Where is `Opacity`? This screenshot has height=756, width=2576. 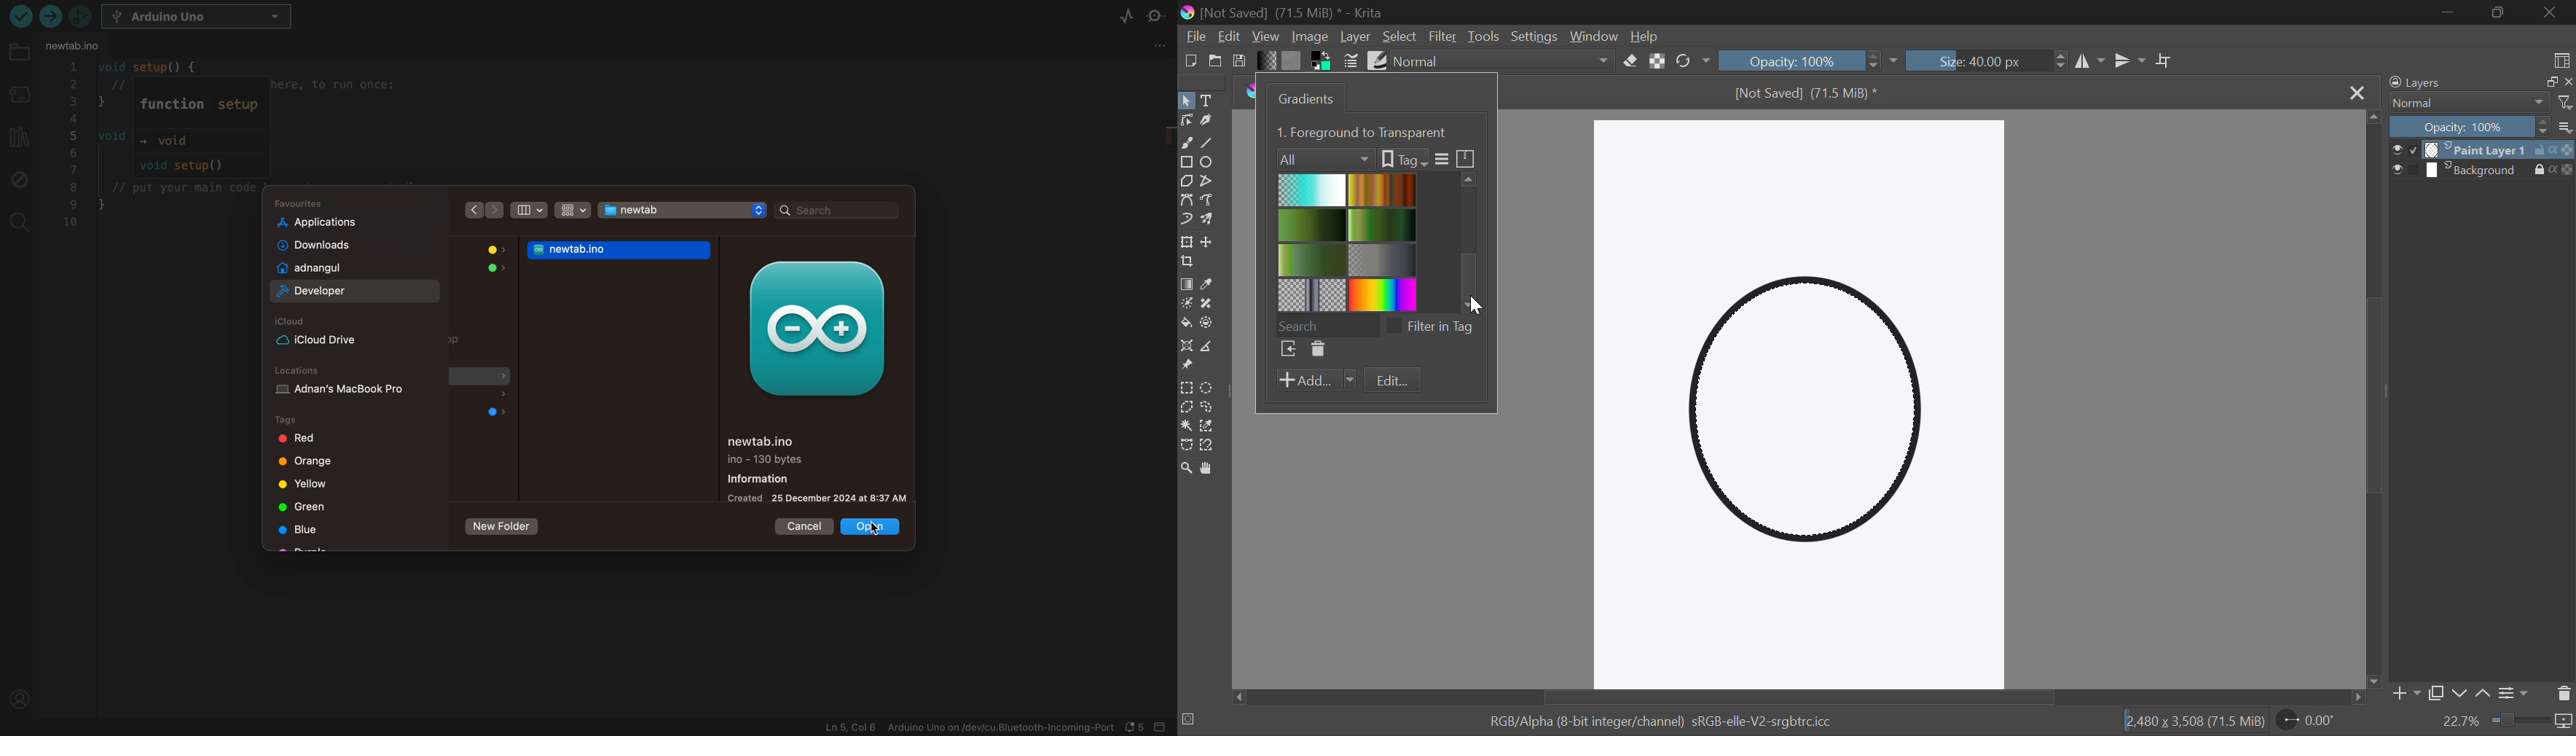
Opacity is located at coordinates (1801, 60).